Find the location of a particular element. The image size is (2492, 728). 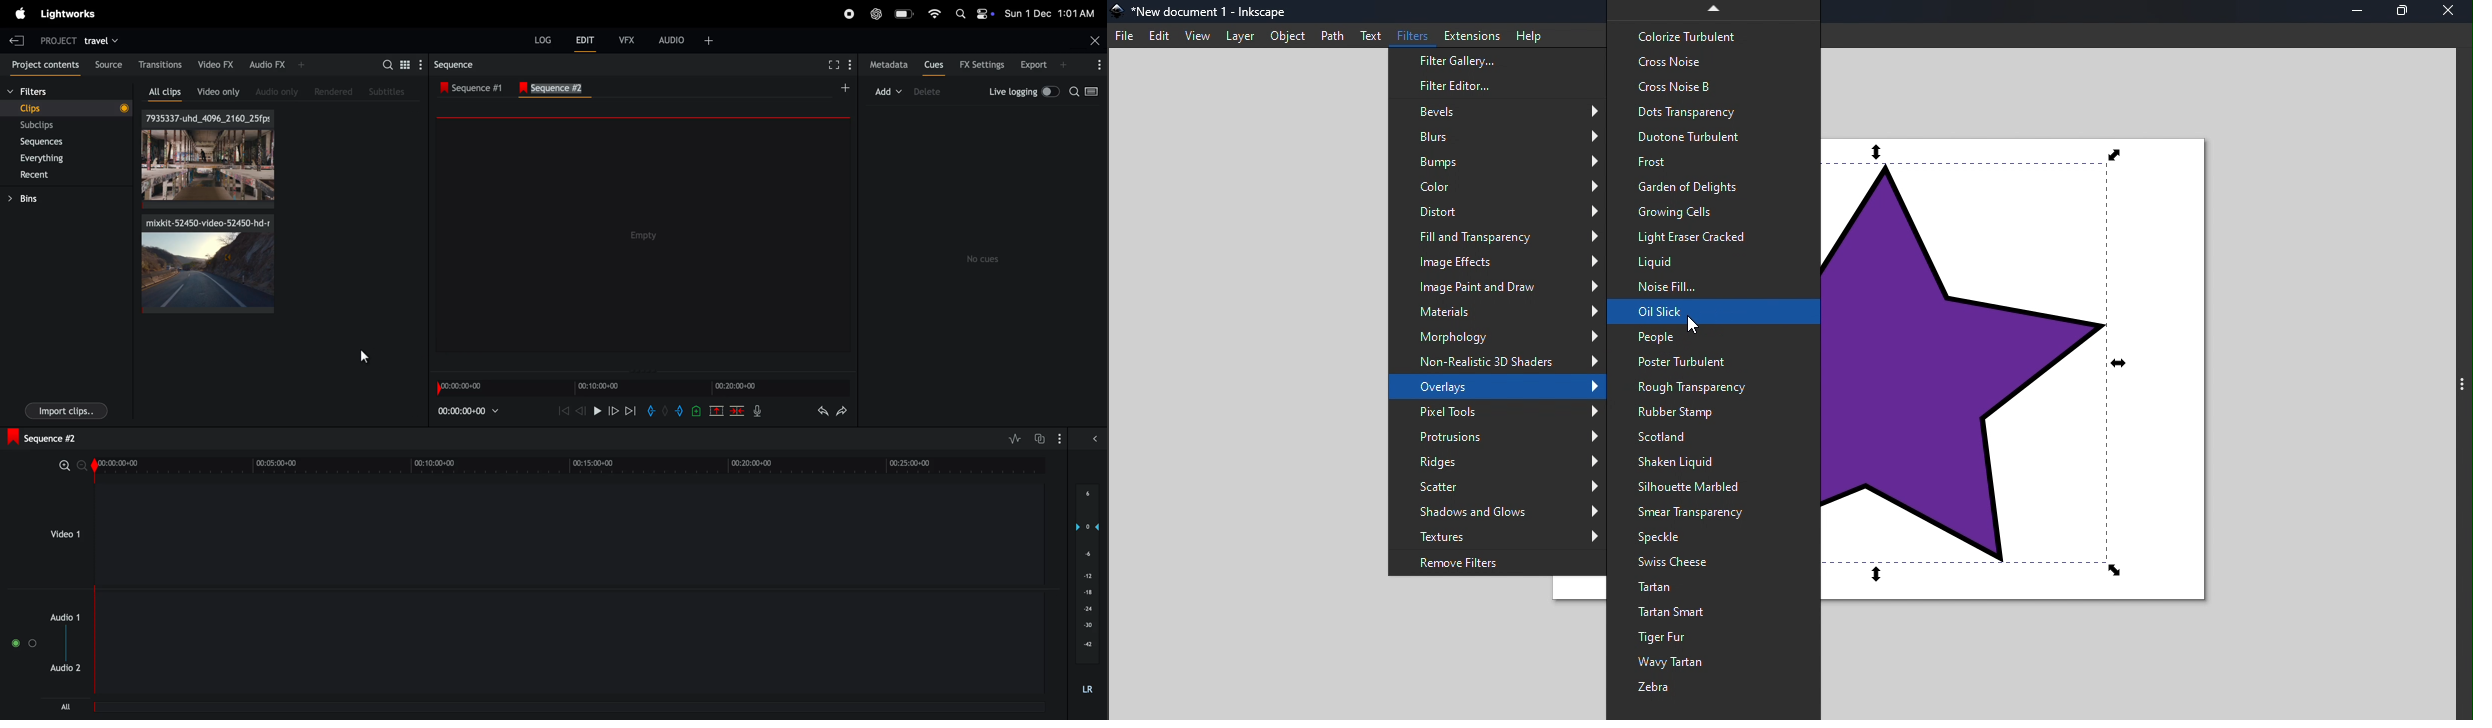

apple widgets is located at coordinates (971, 14).